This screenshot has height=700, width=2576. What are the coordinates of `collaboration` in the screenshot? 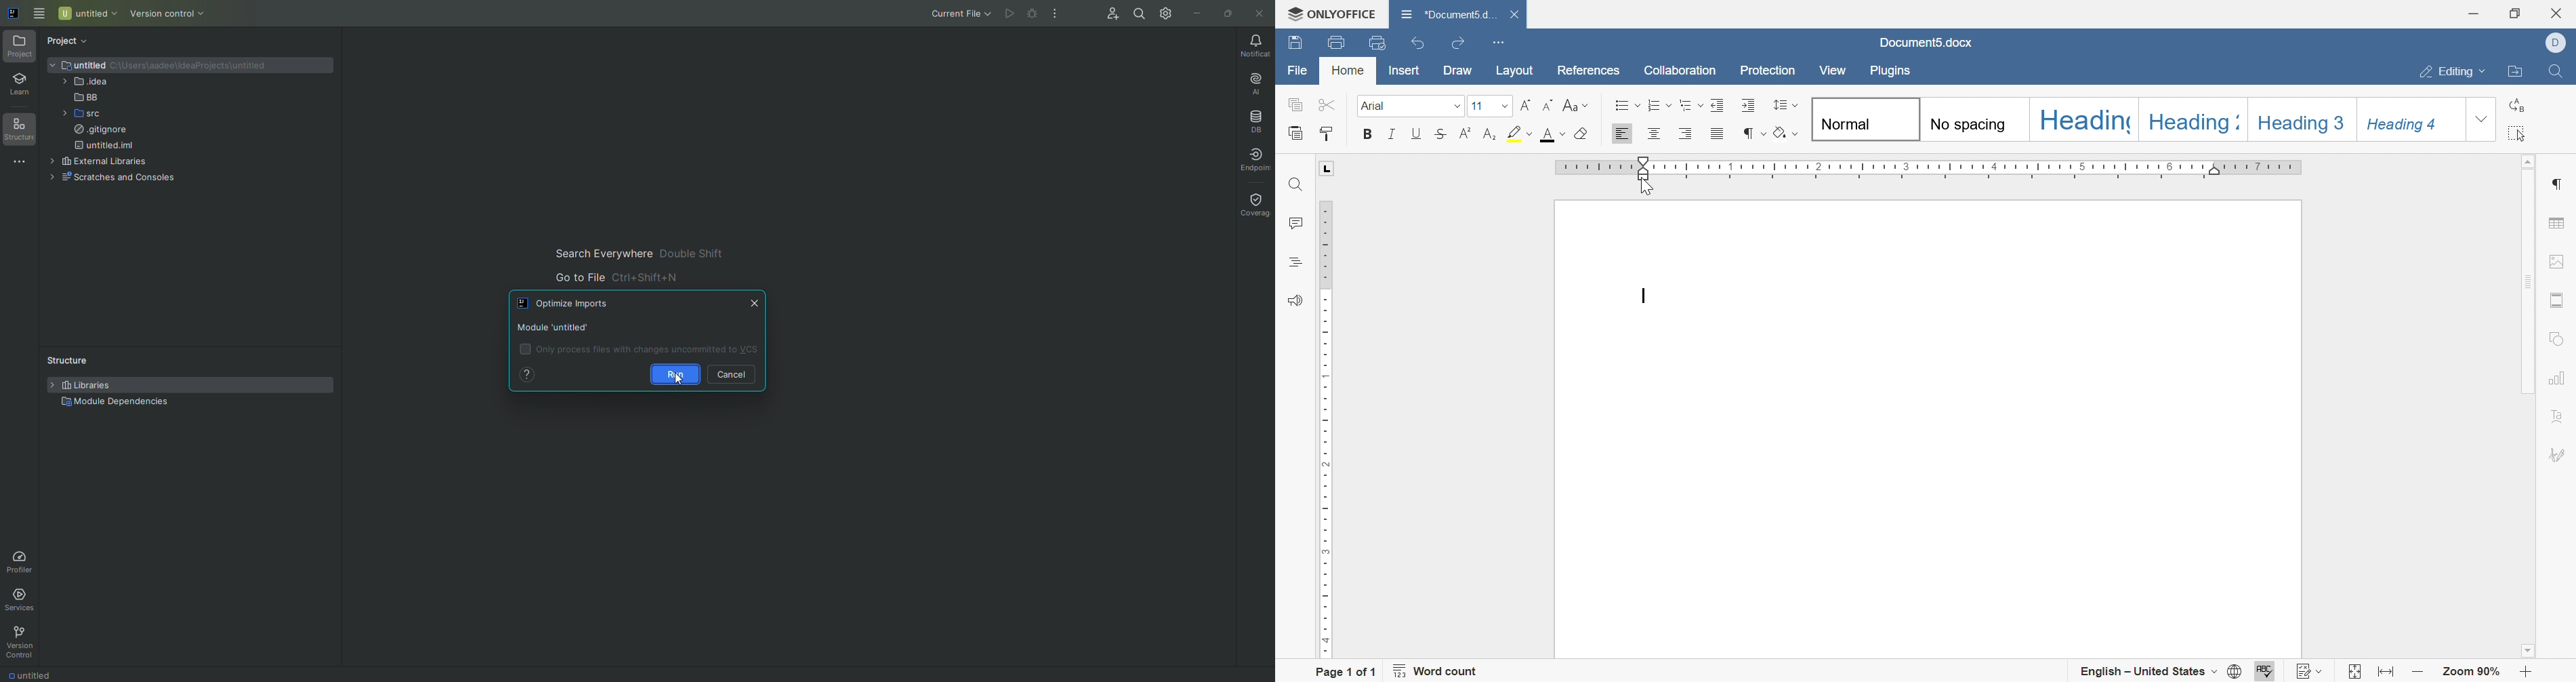 It's located at (1680, 69).